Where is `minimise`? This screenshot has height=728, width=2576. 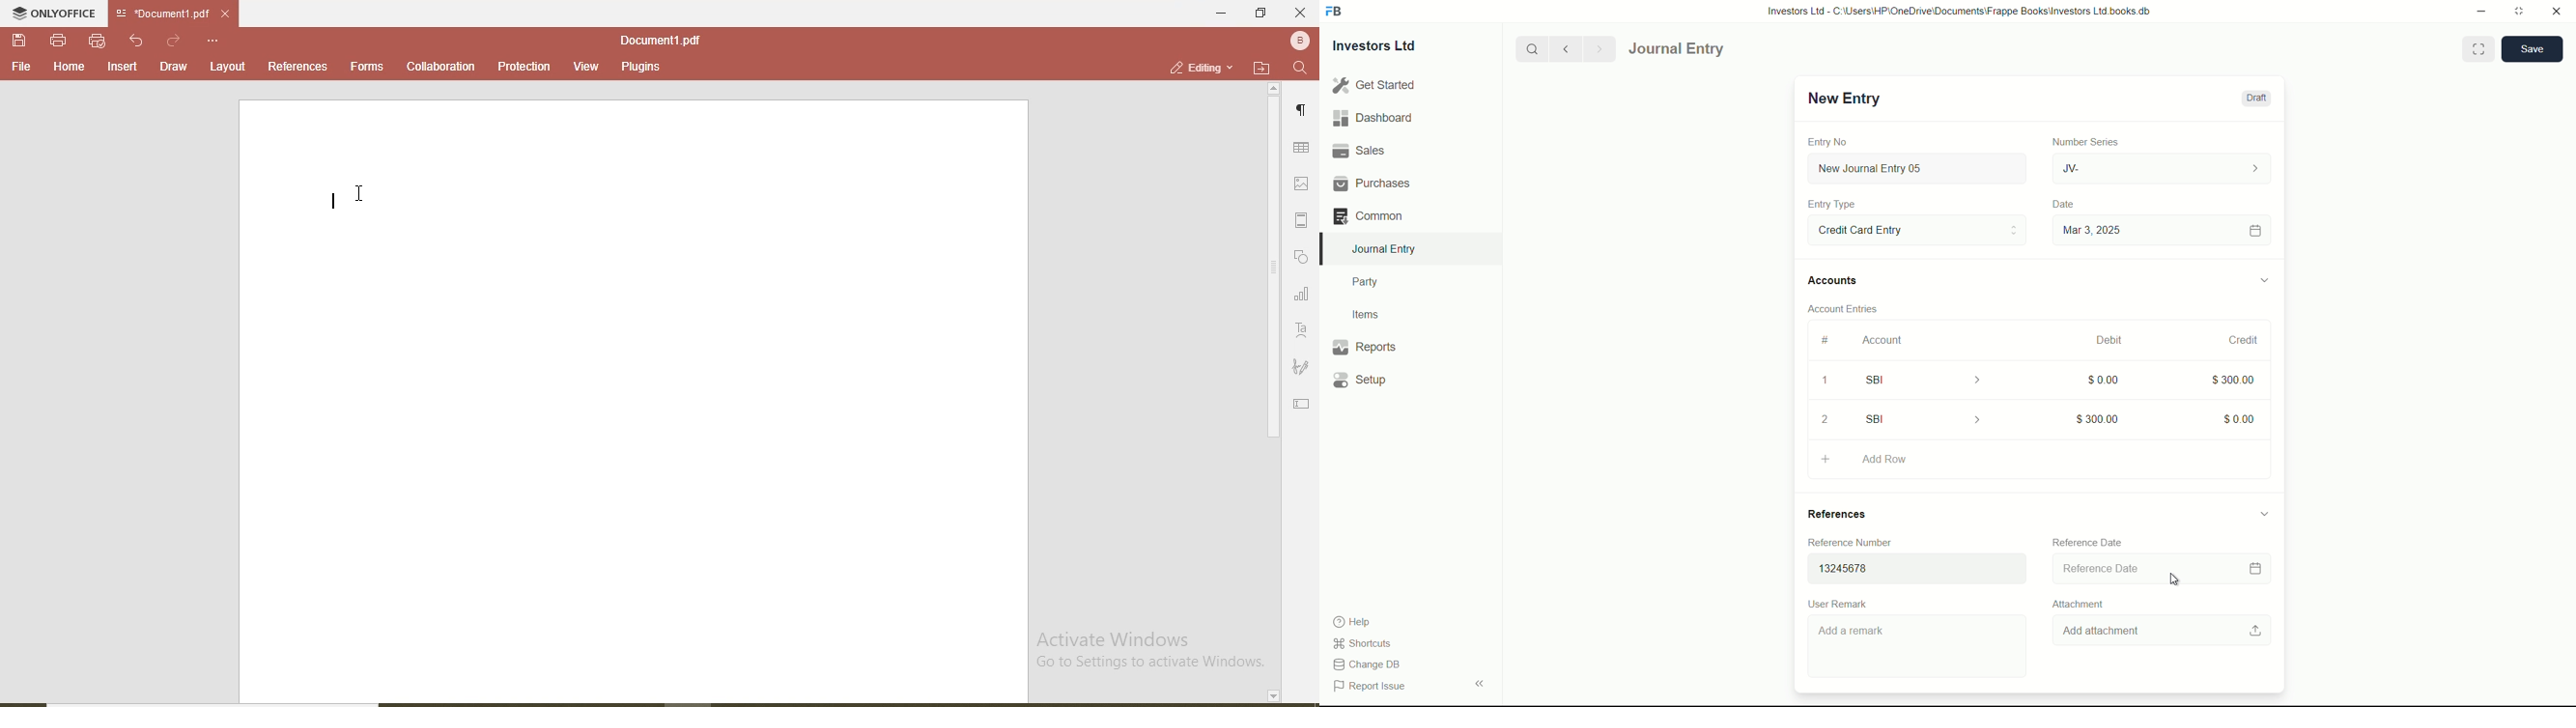 minimise is located at coordinates (1215, 12).